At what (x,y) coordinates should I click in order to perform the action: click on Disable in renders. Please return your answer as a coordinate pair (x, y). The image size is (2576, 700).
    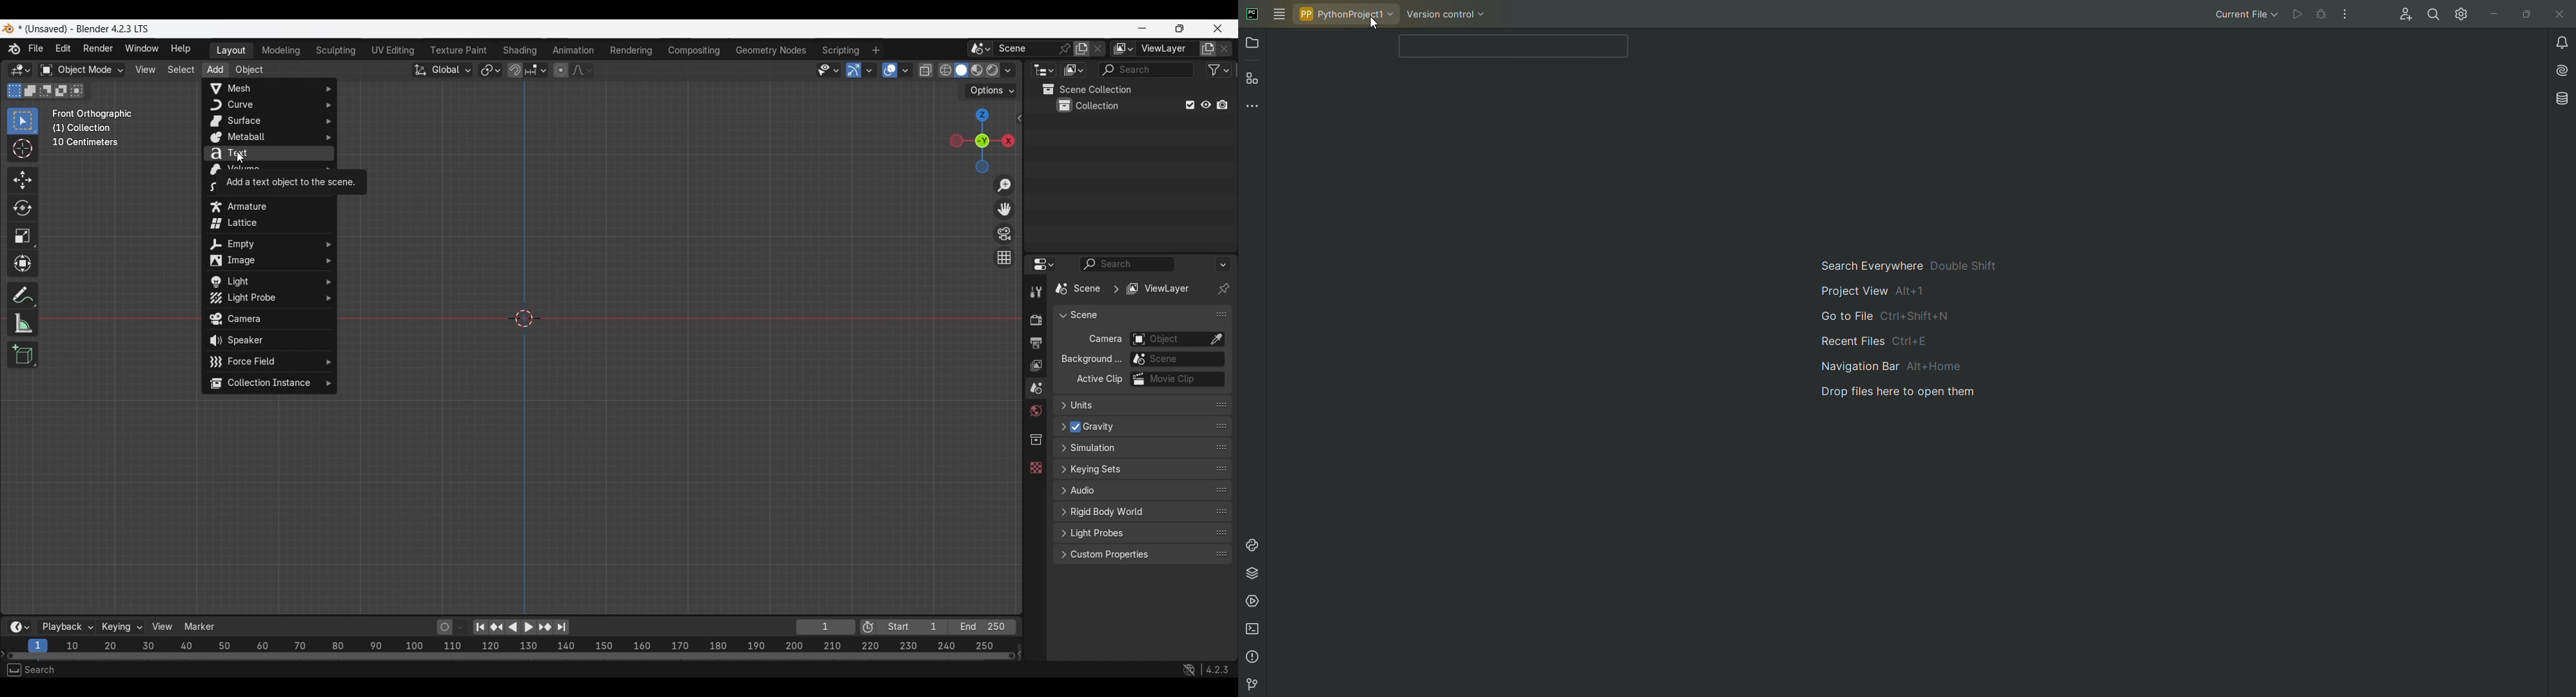
    Looking at the image, I should click on (1223, 105).